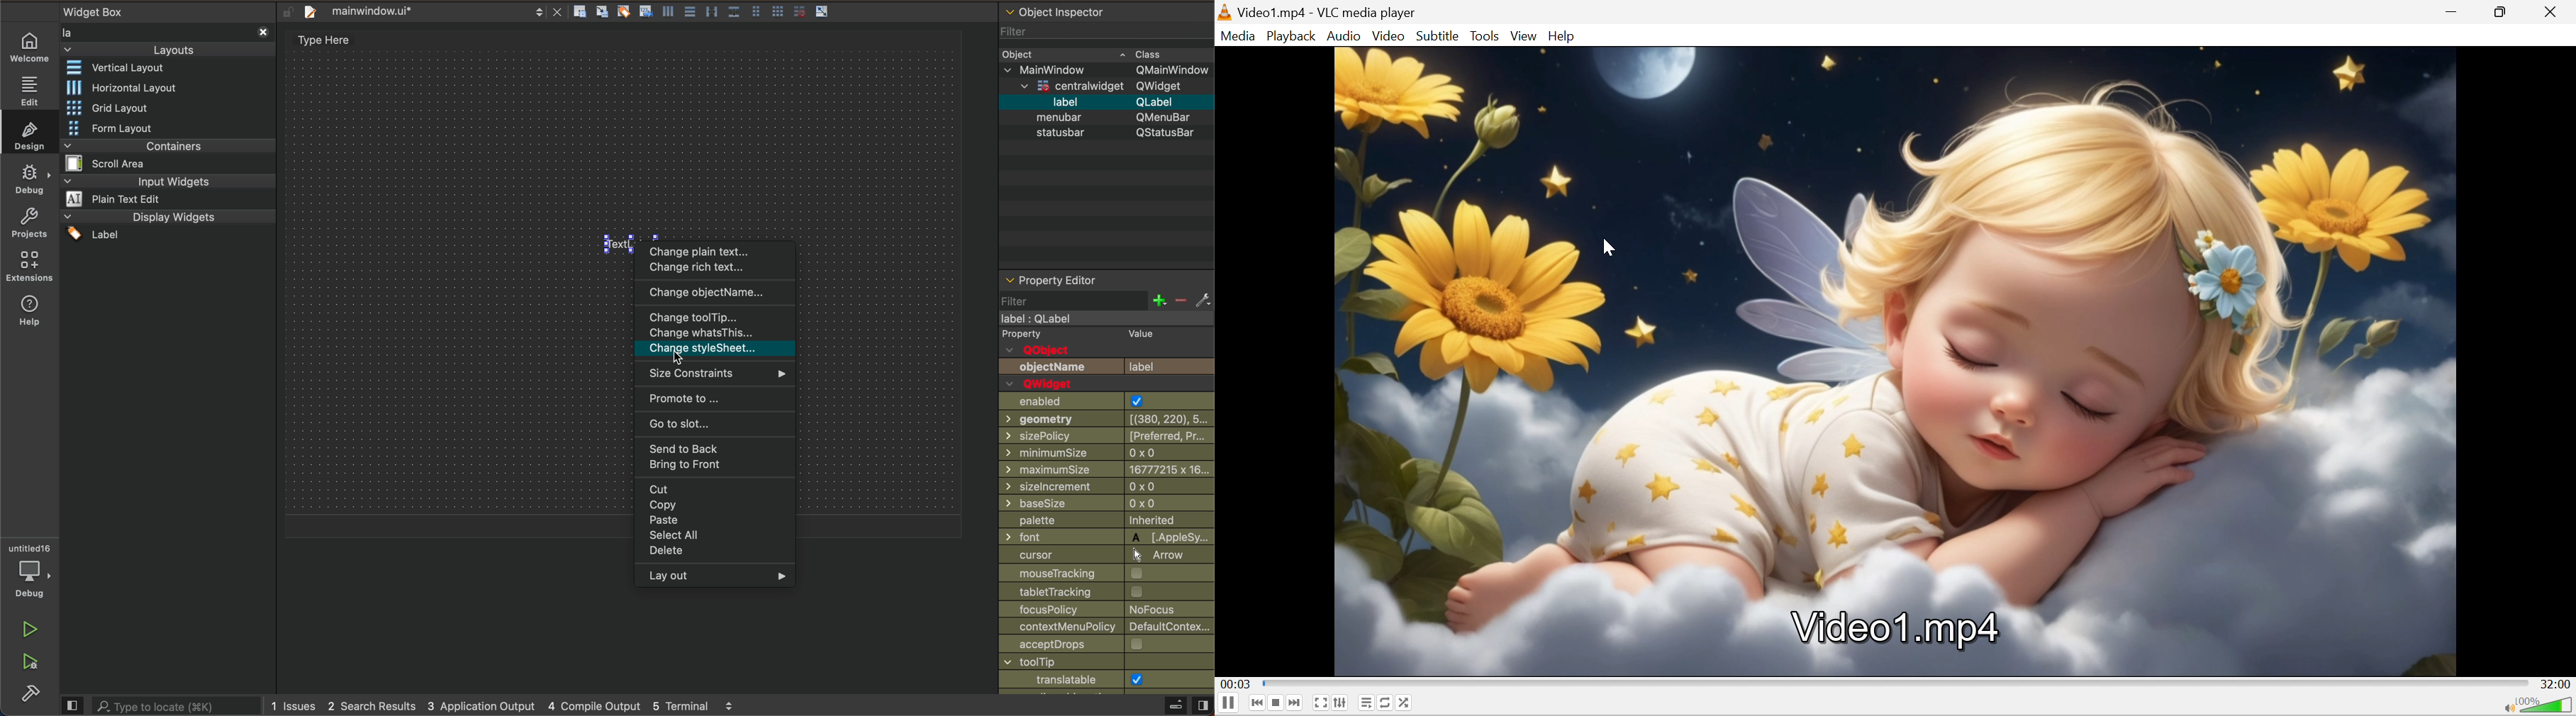 This screenshot has width=2576, height=728. Describe the element at coordinates (711, 11) in the screenshot. I see `layout actions` at that location.